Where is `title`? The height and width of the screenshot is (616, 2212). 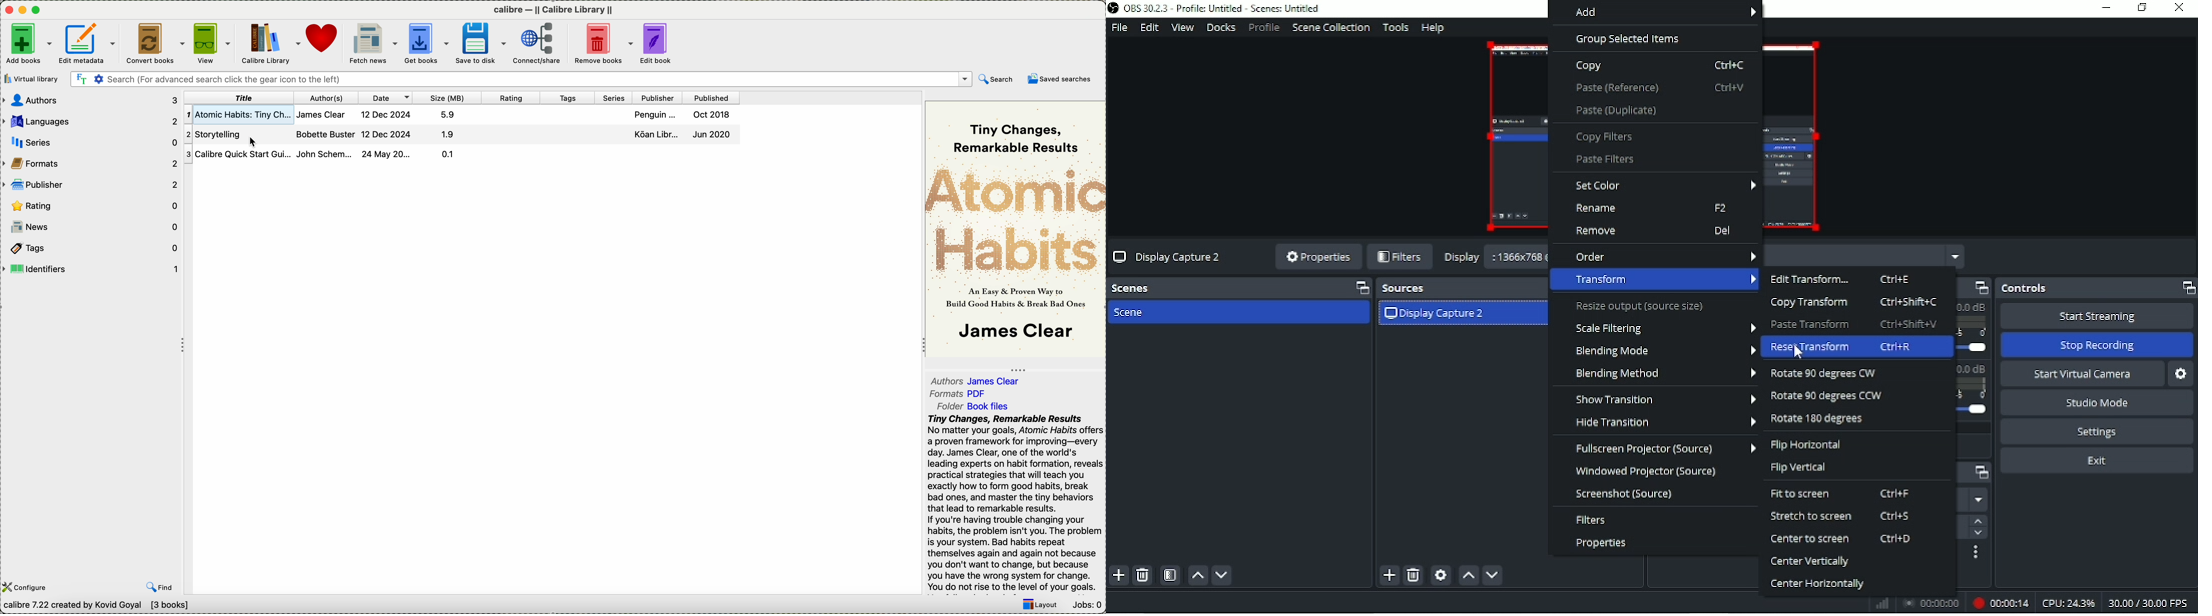
title is located at coordinates (238, 98).